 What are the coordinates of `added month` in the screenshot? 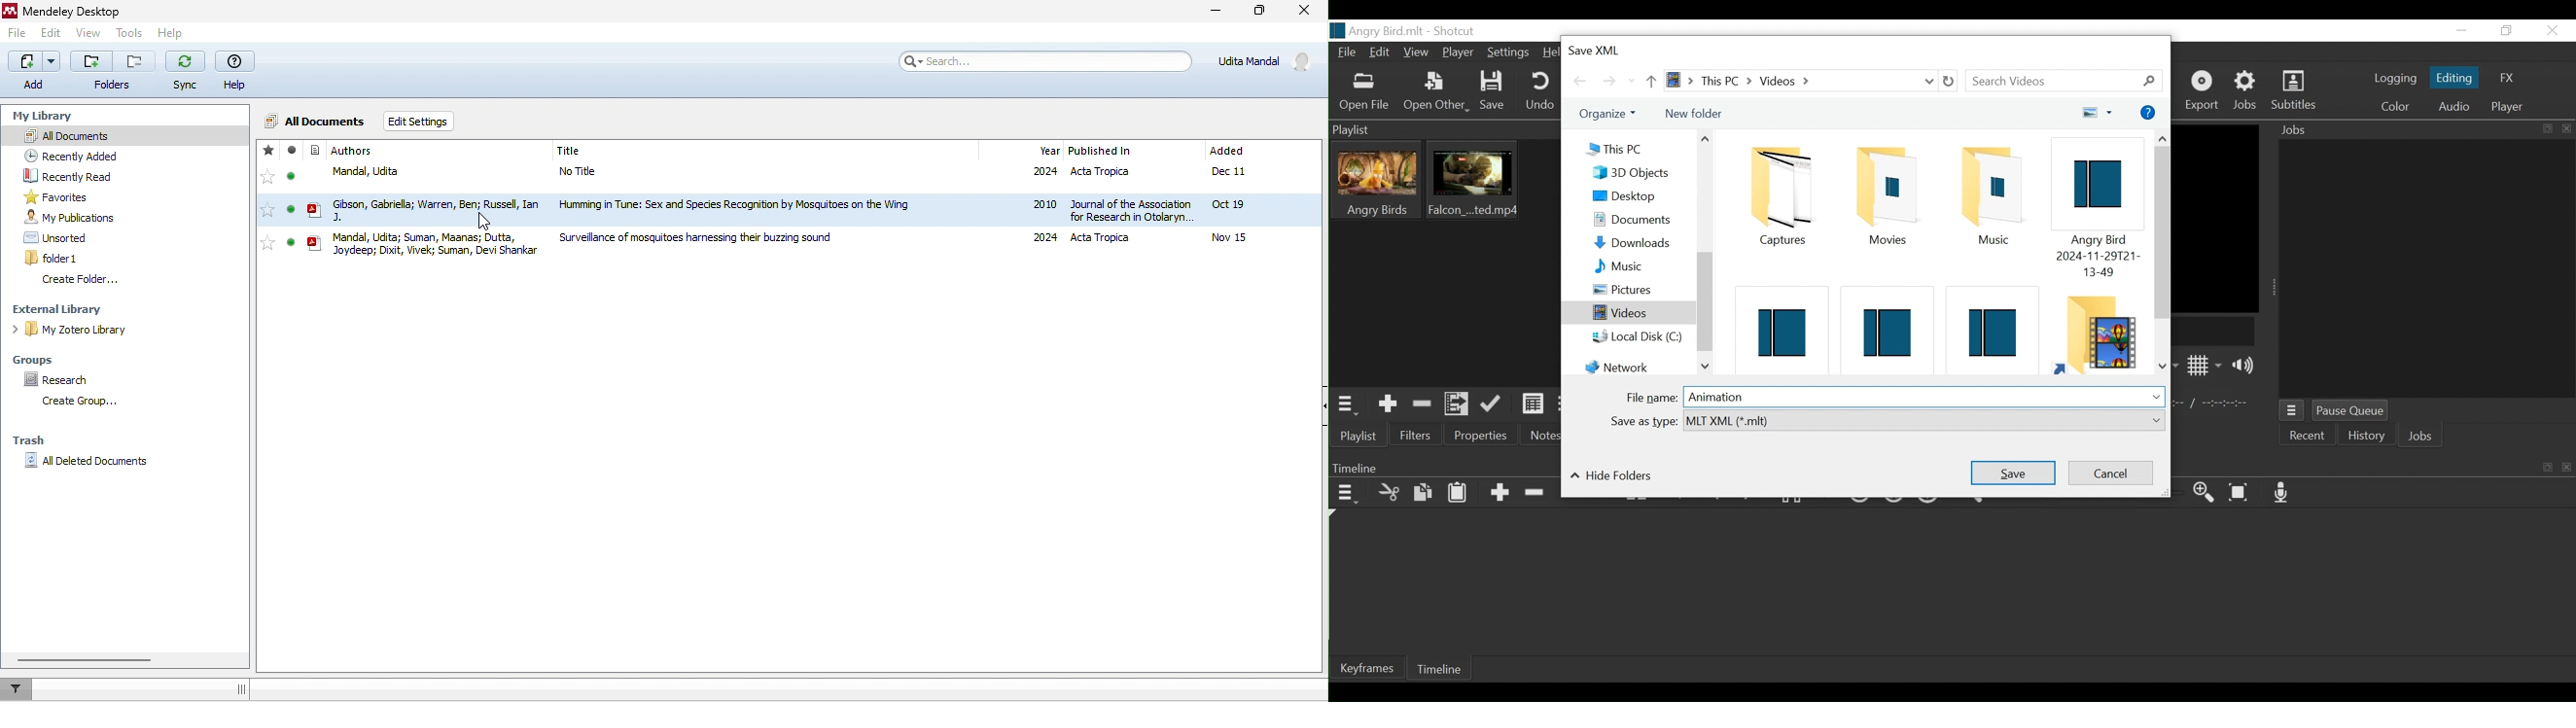 It's located at (1226, 151).